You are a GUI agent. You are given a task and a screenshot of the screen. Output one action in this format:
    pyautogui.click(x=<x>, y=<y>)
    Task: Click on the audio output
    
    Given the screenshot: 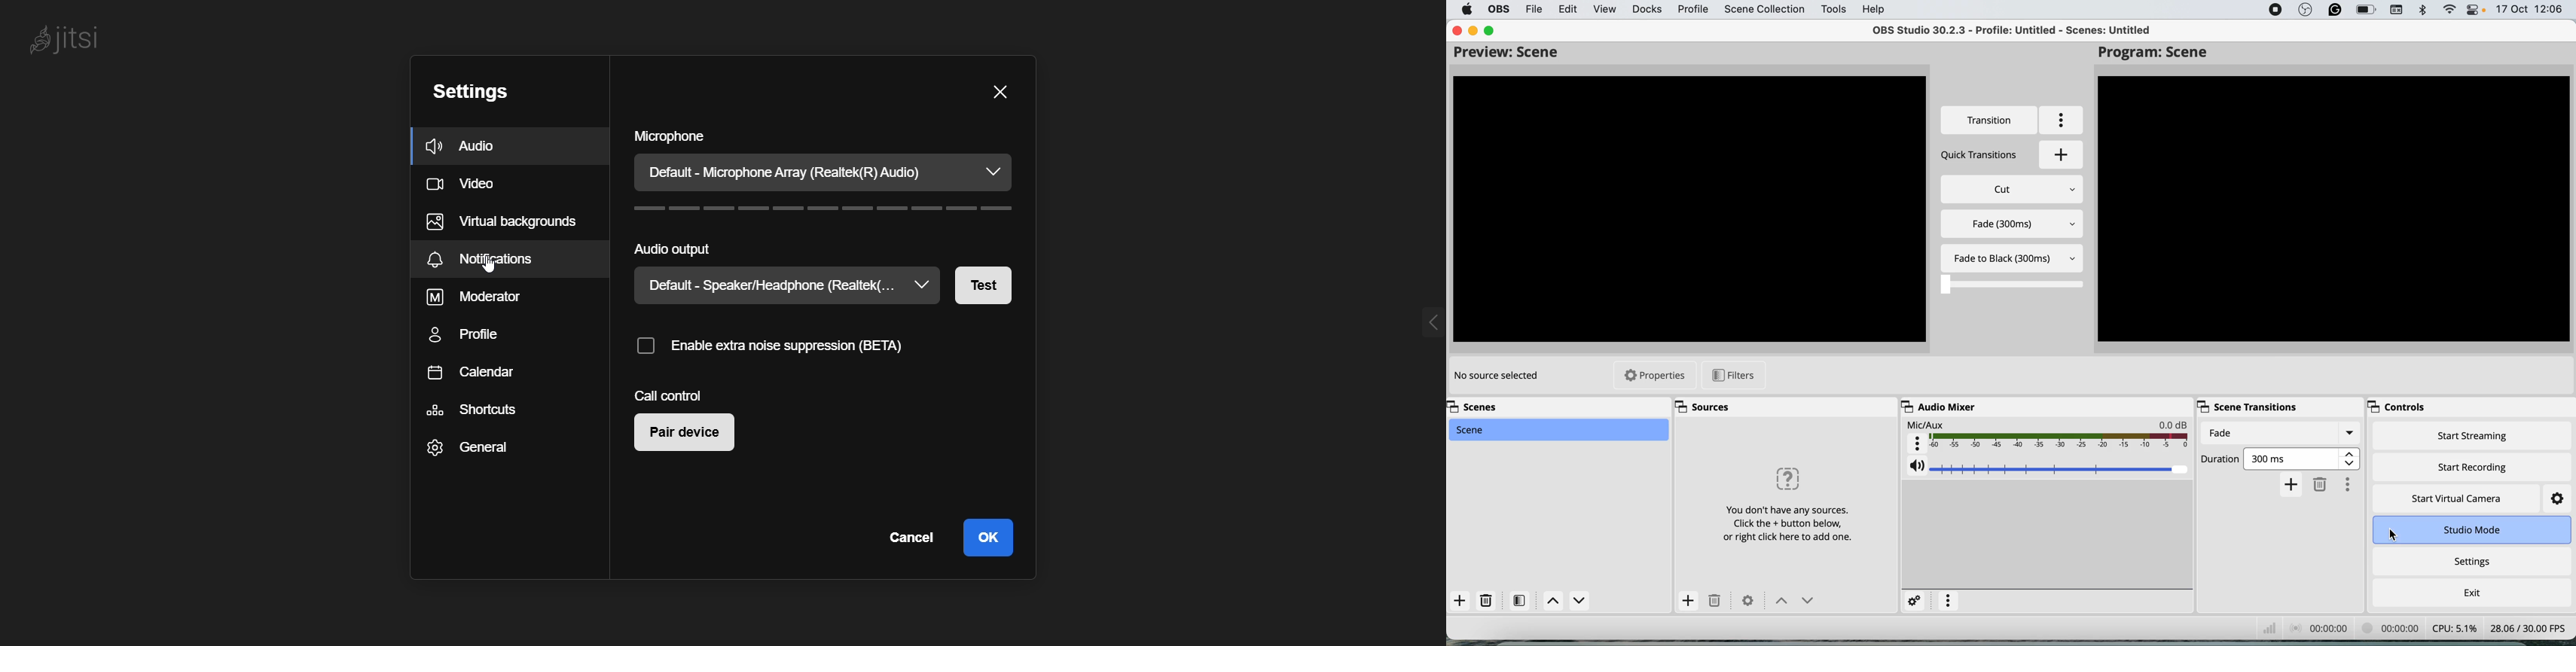 What is the action you would take?
    pyautogui.click(x=679, y=248)
    